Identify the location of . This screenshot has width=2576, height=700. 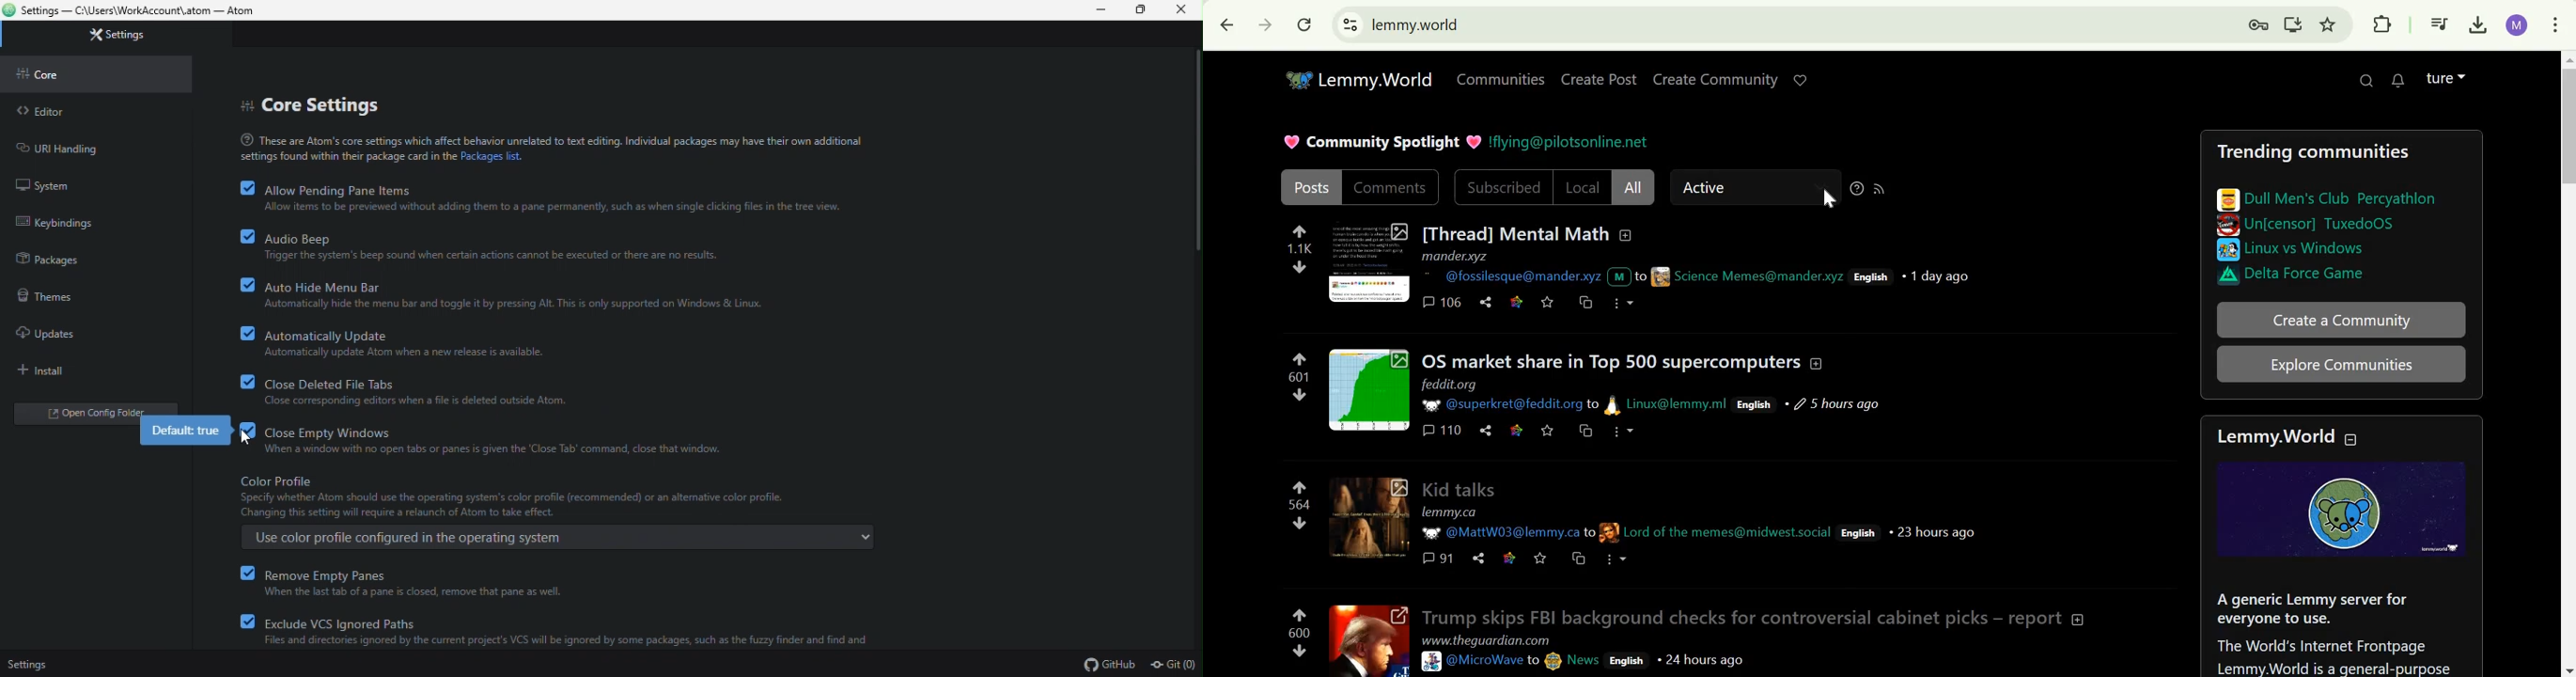
(2227, 250).